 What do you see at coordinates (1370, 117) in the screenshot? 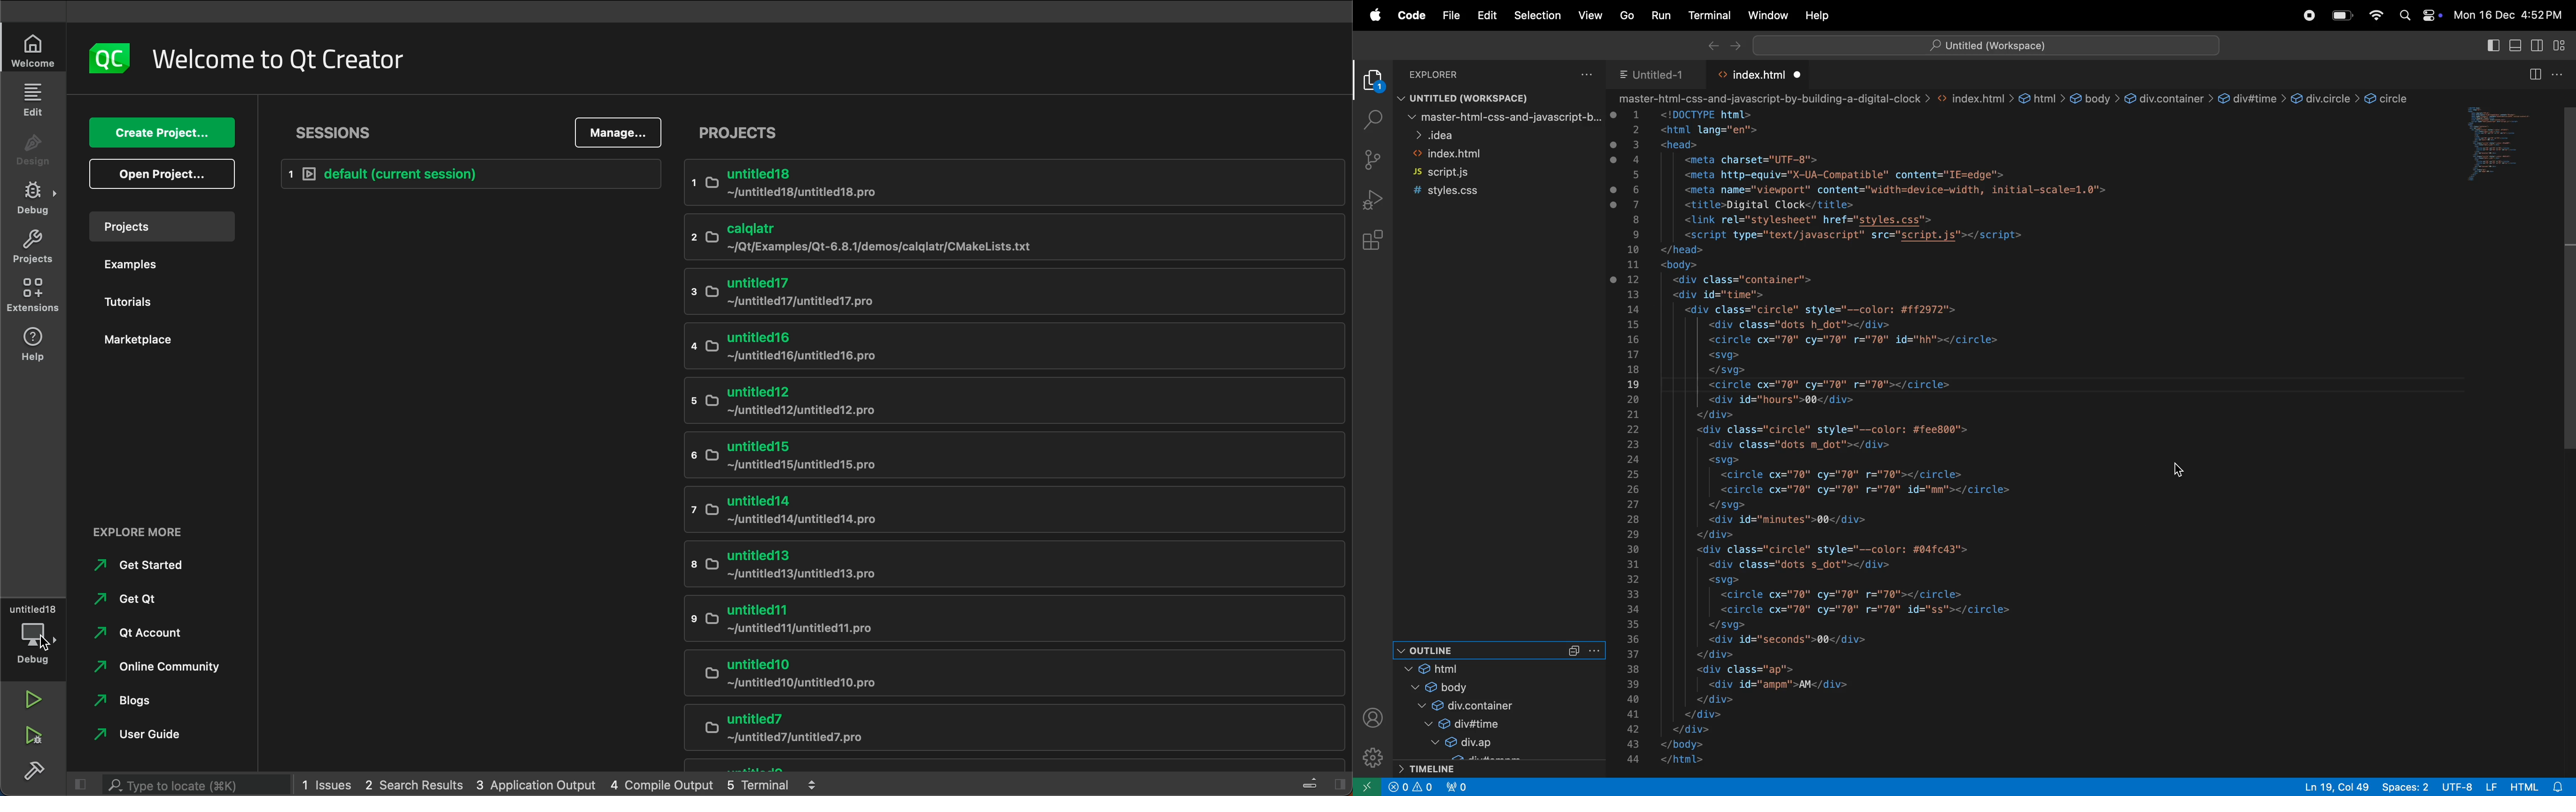
I see `search` at bounding box center [1370, 117].